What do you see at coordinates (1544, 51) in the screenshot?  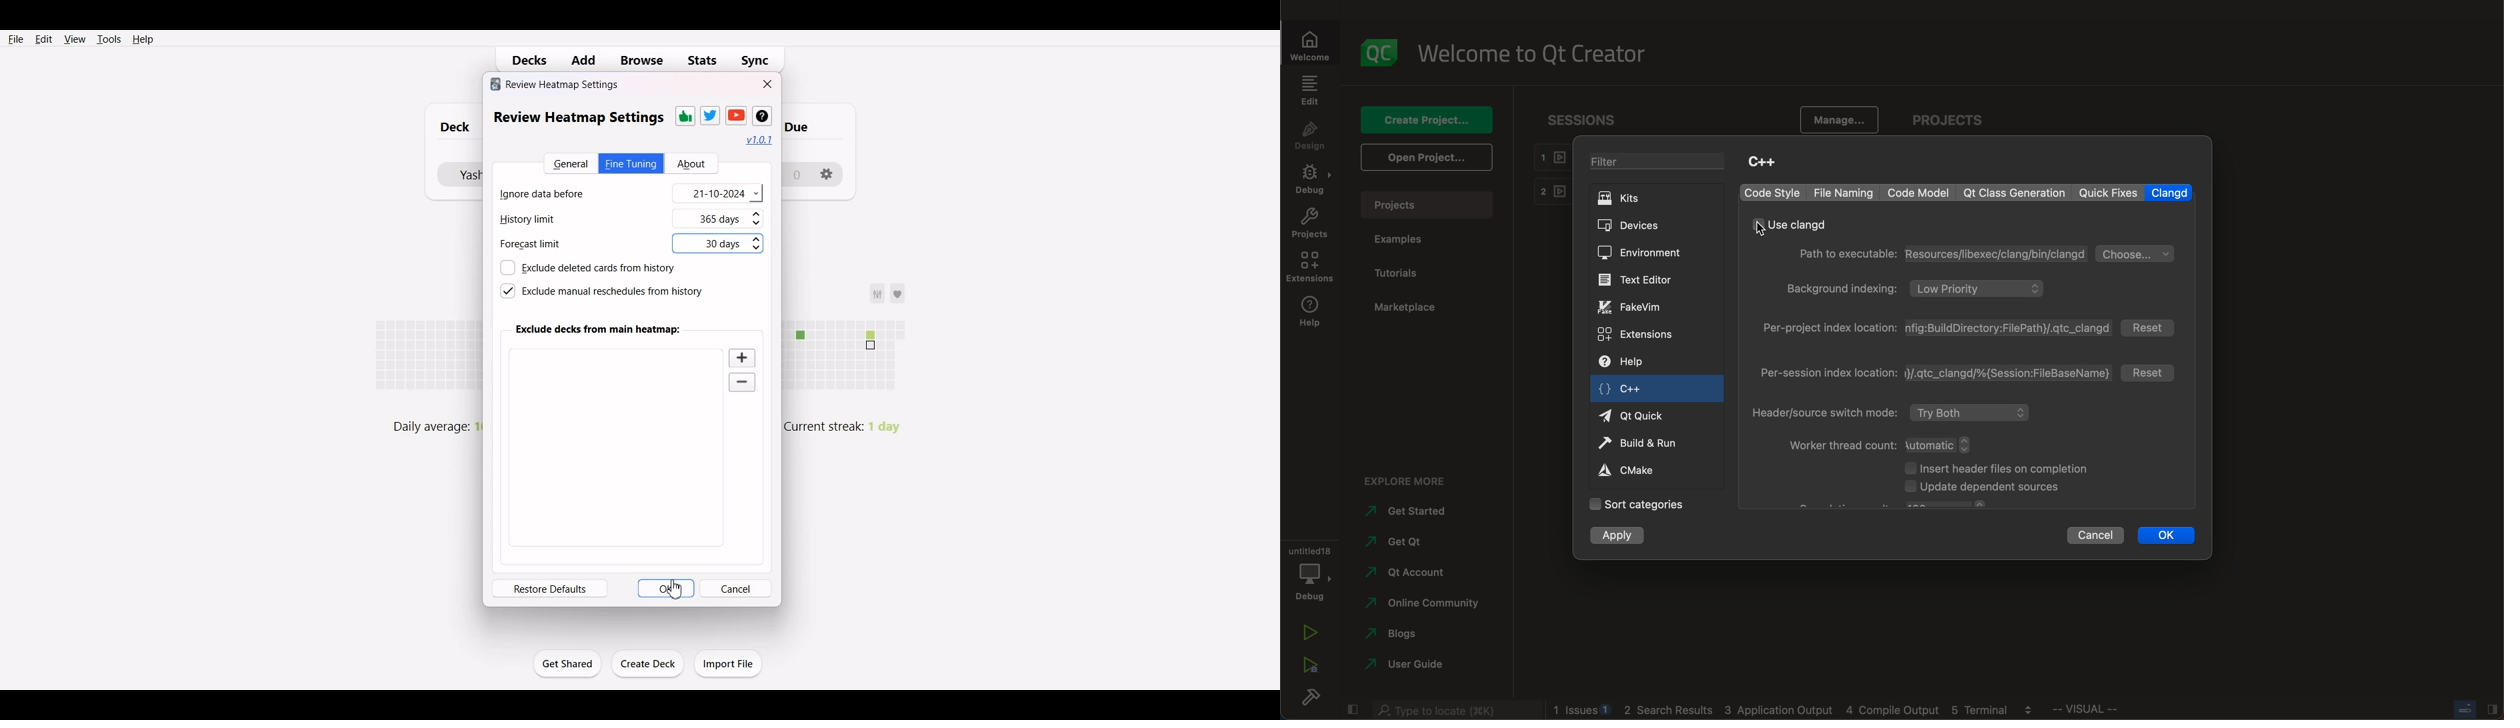 I see `welcome` at bounding box center [1544, 51].